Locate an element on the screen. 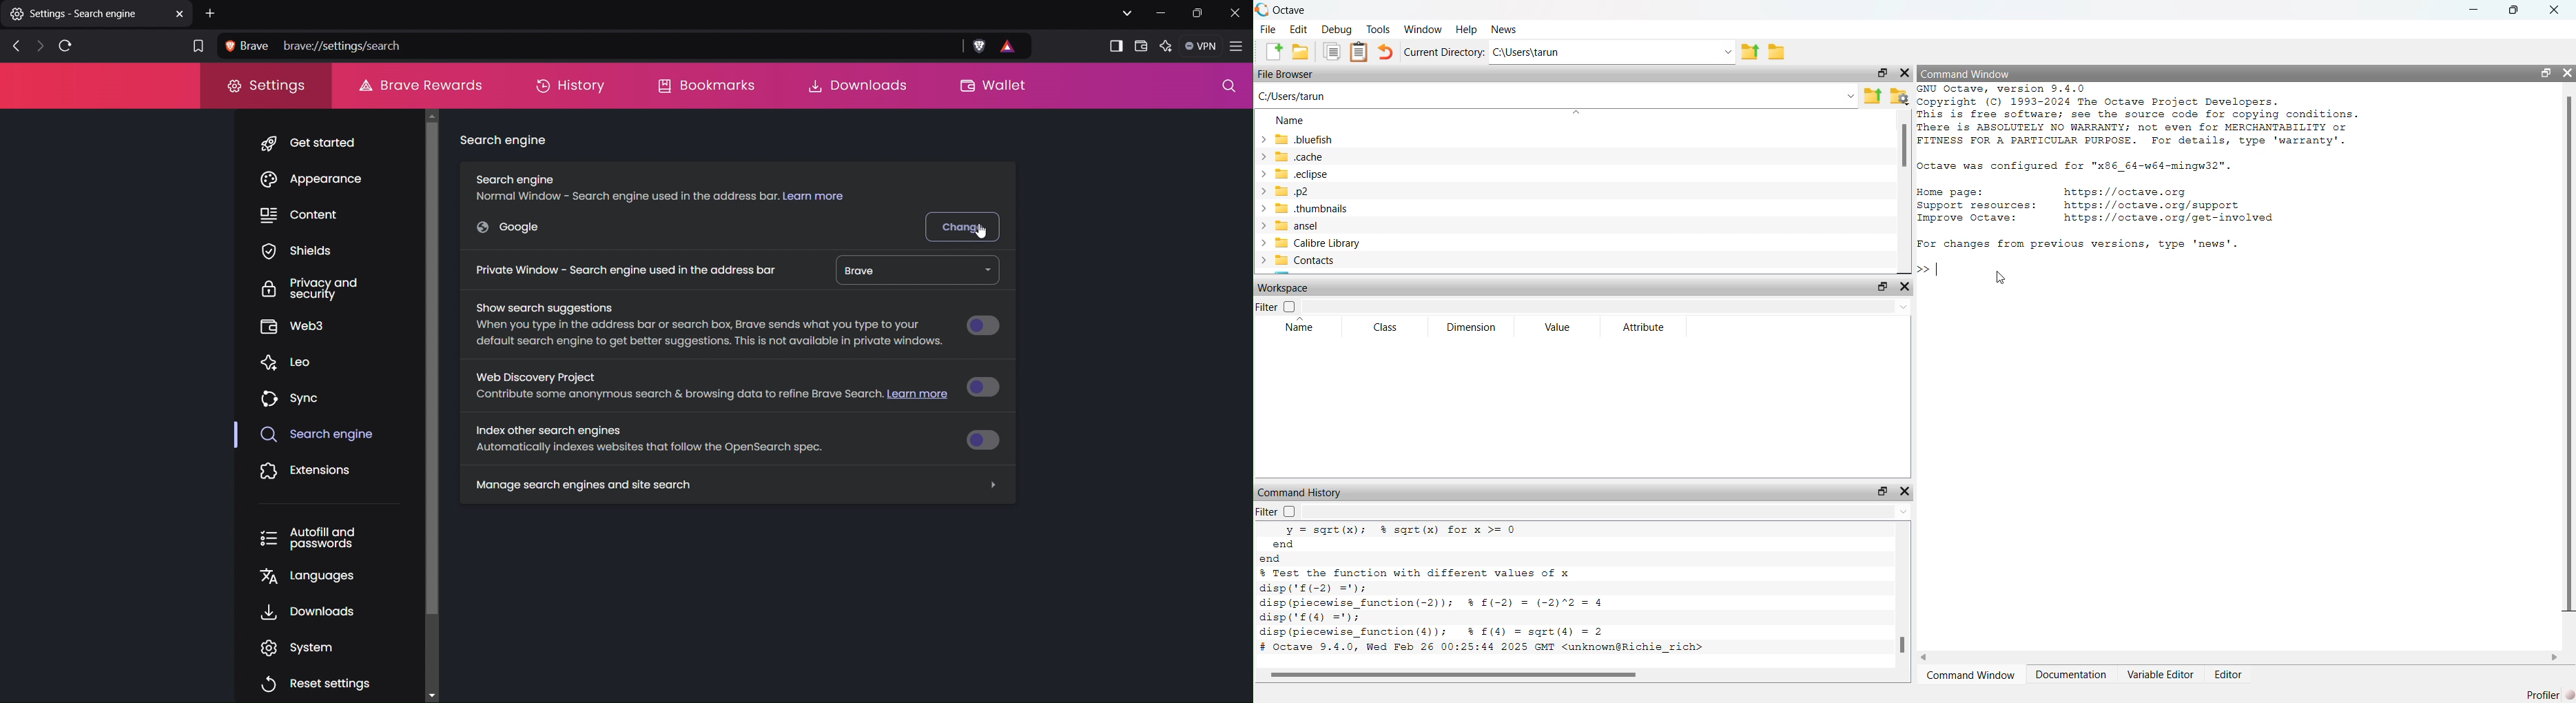 The height and width of the screenshot is (728, 2576). Scrollbar is located at coordinates (1465, 675).